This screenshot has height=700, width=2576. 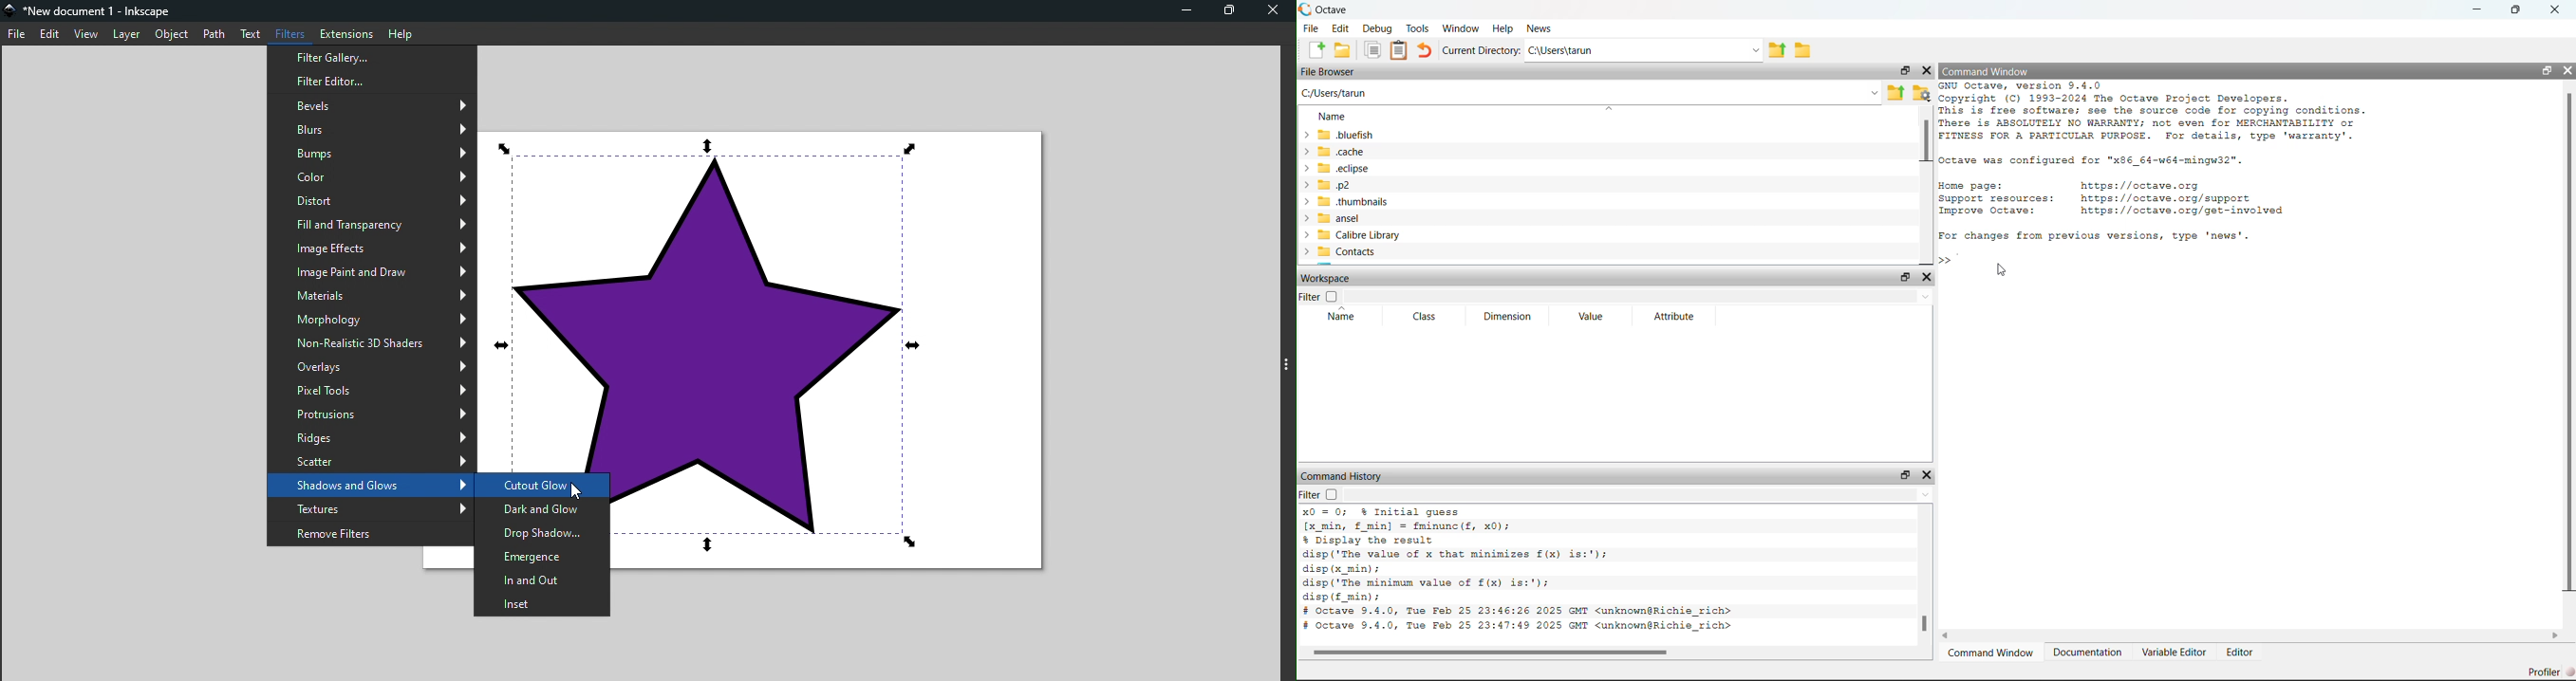 What do you see at coordinates (372, 320) in the screenshot?
I see `Morphology` at bounding box center [372, 320].